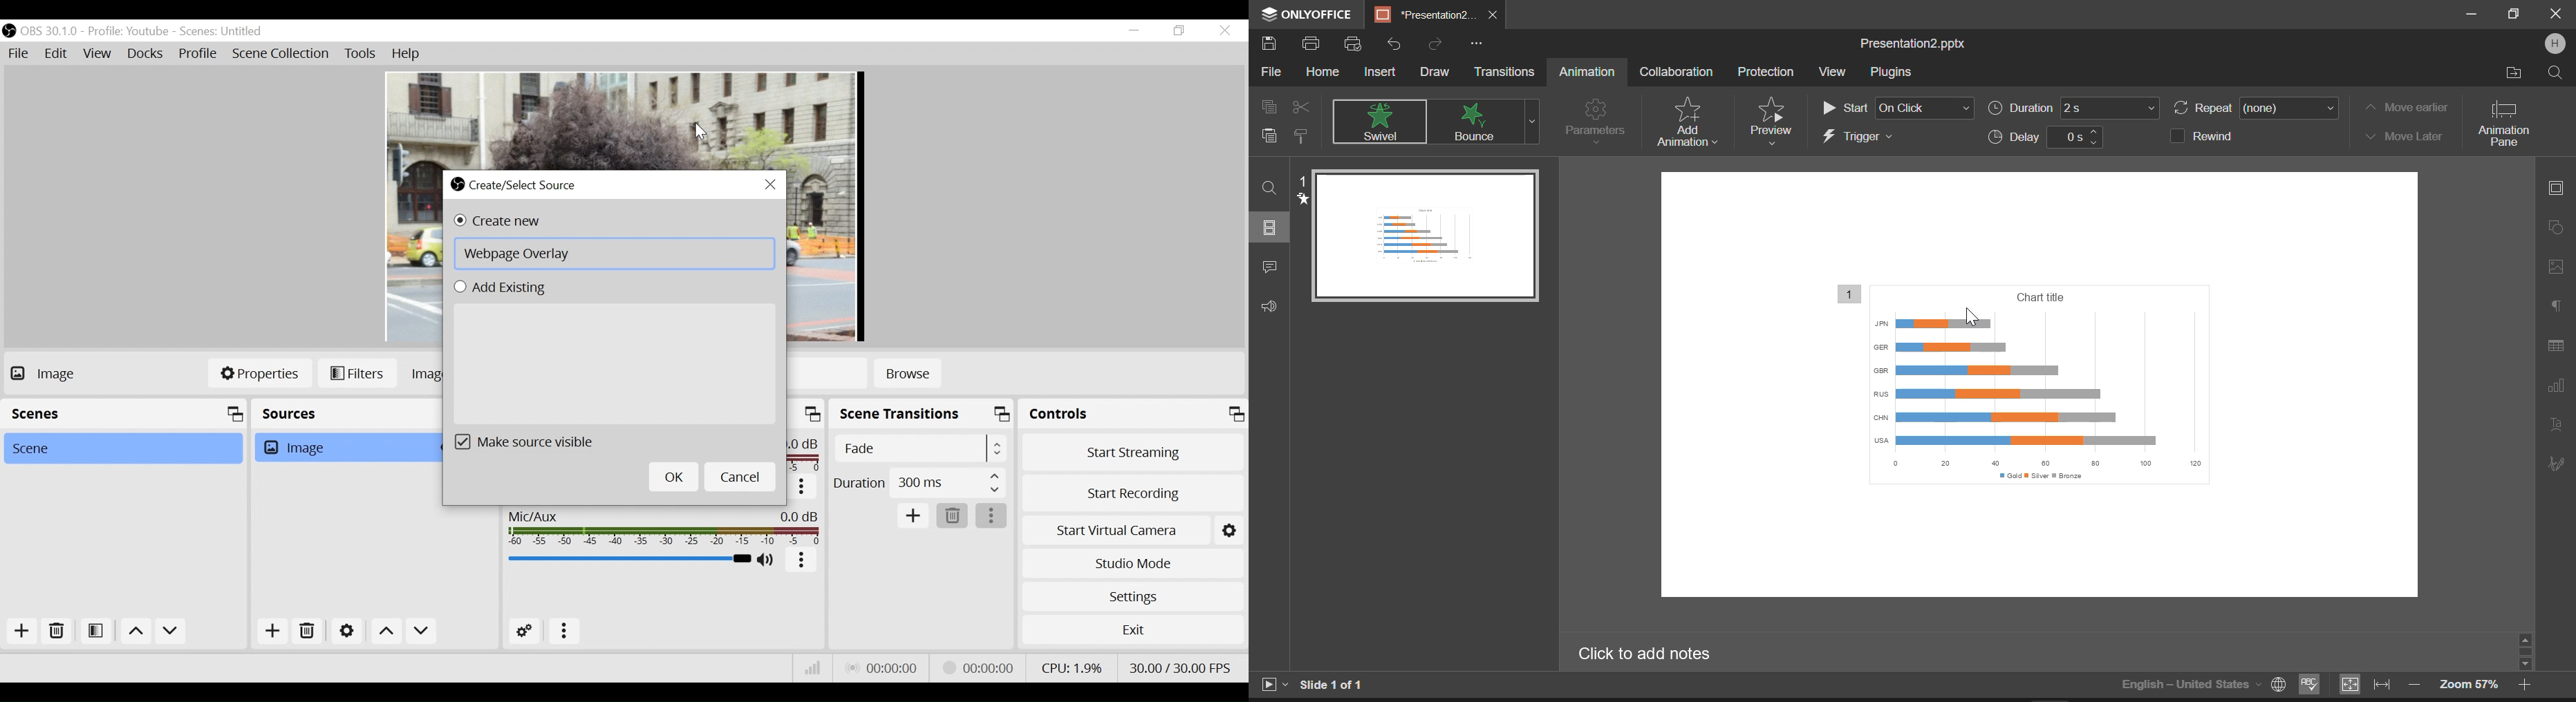 This screenshot has width=2576, height=728. What do you see at coordinates (2555, 463) in the screenshot?
I see `Signature Settings` at bounding box center [2555, 463].